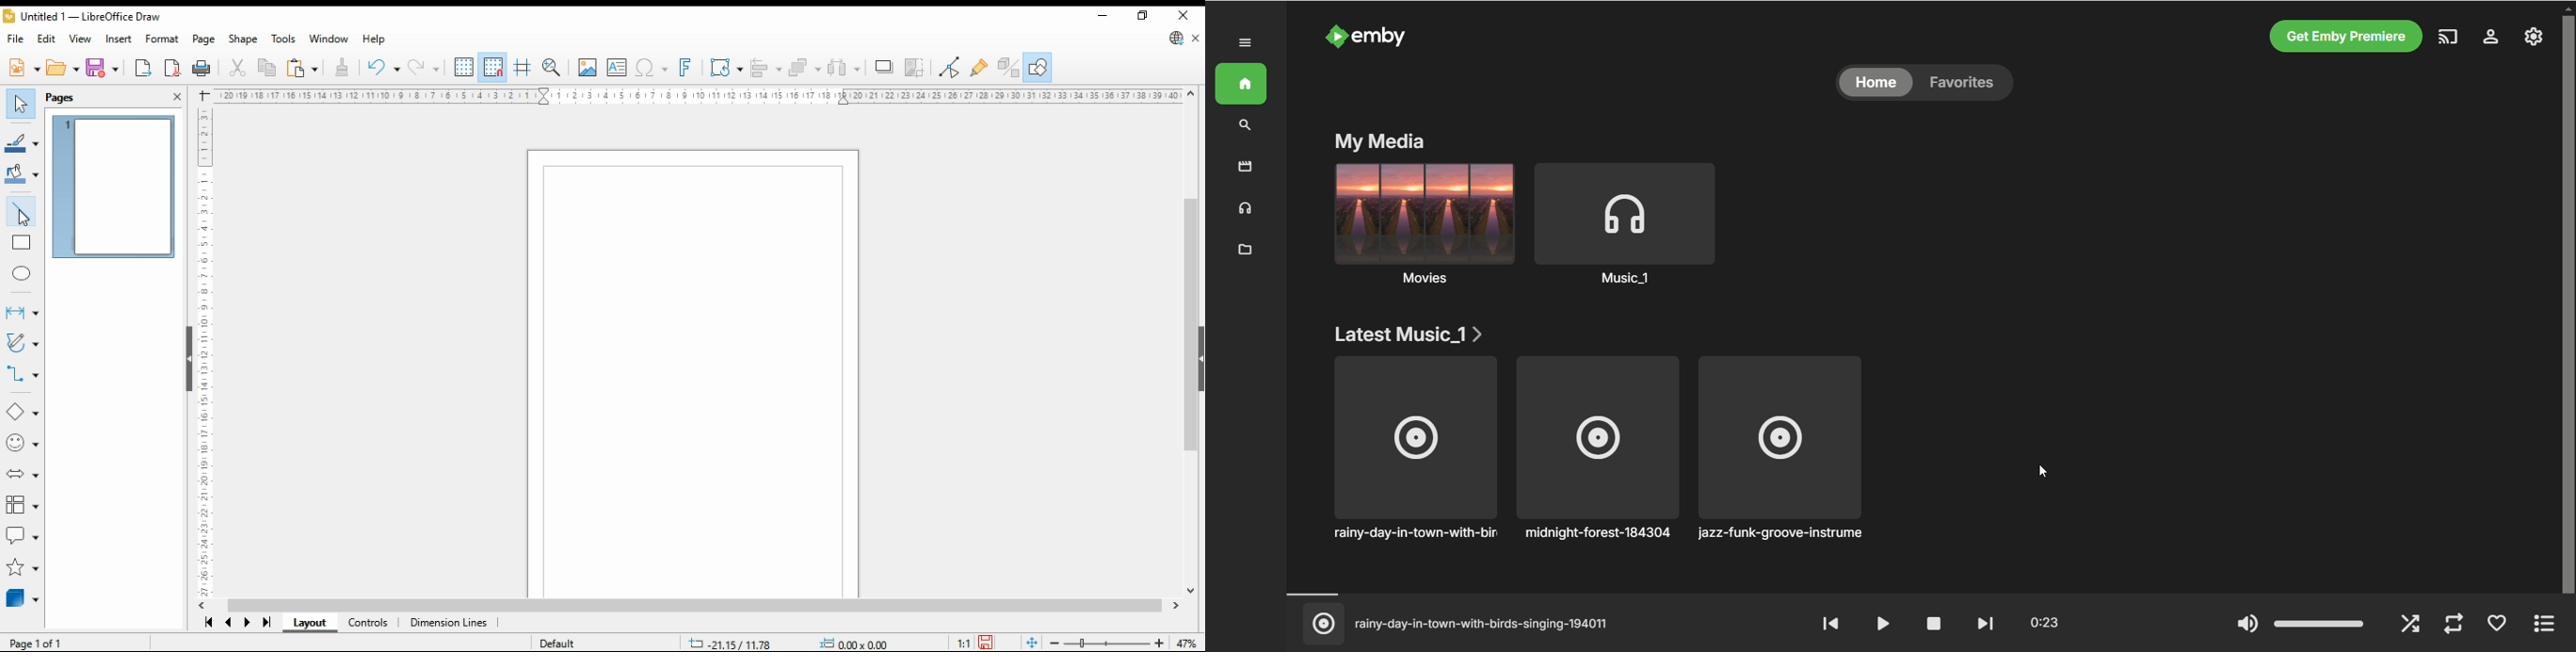  Describe the element at coordinates (1038, 67) in the screenshot. I see `show draw functions` at that location.